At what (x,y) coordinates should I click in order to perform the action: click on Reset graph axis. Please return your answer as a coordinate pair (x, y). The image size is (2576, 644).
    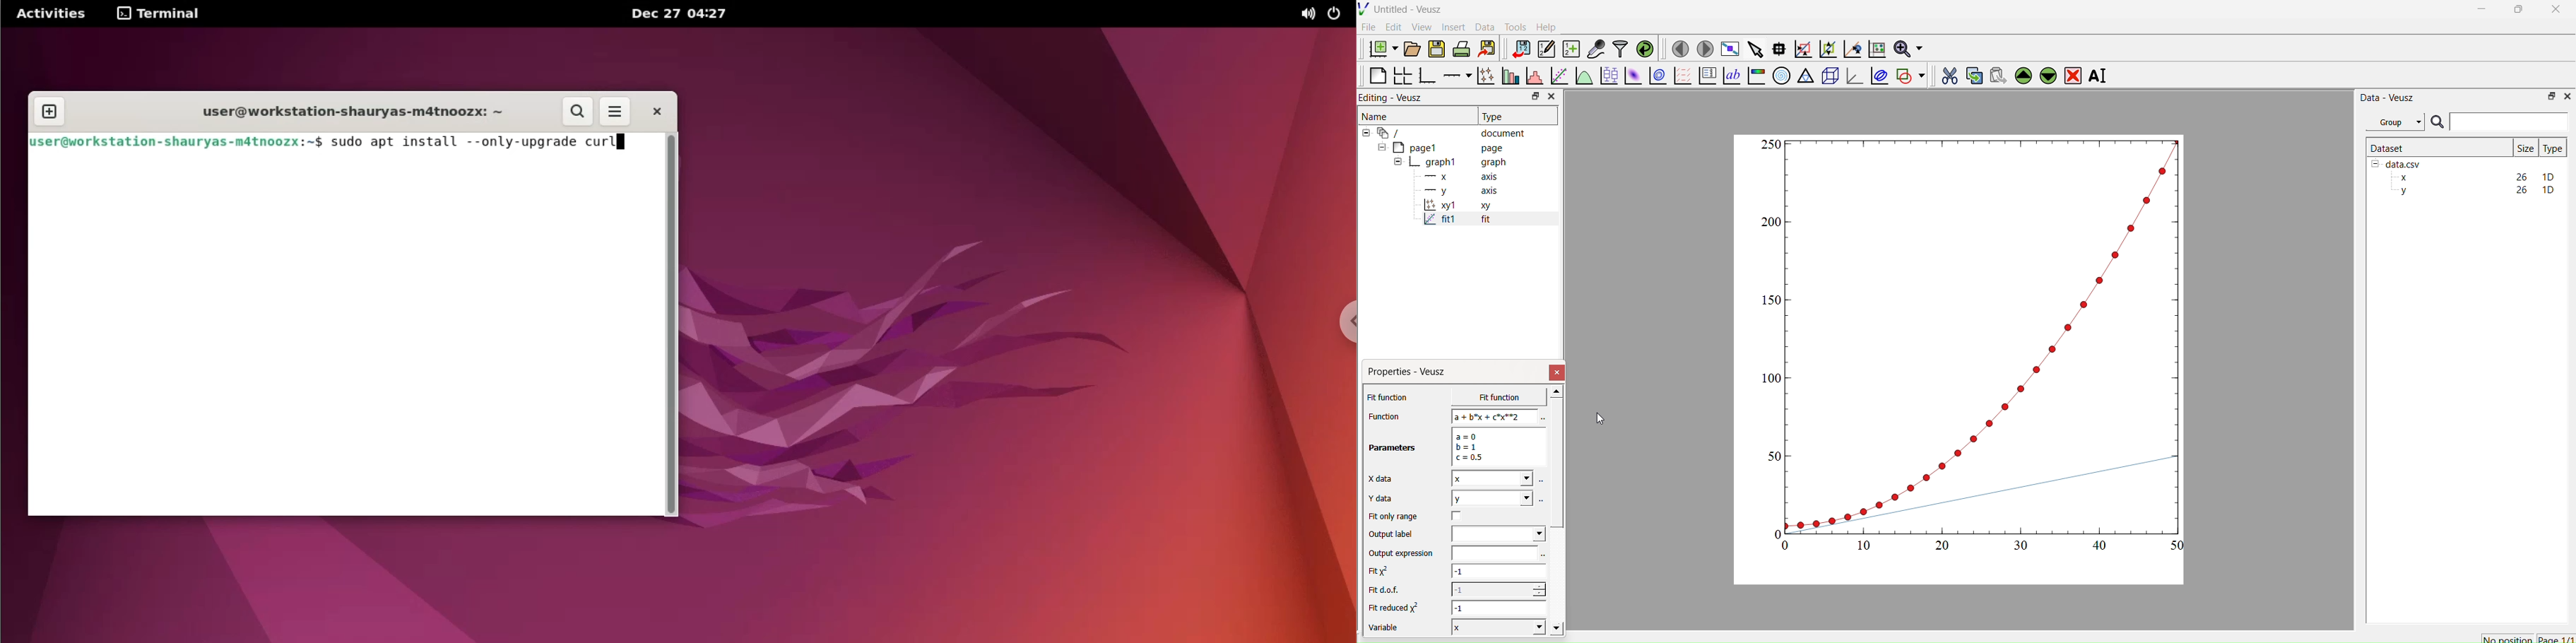
    Looking at the image, I should click on (1876, 48).